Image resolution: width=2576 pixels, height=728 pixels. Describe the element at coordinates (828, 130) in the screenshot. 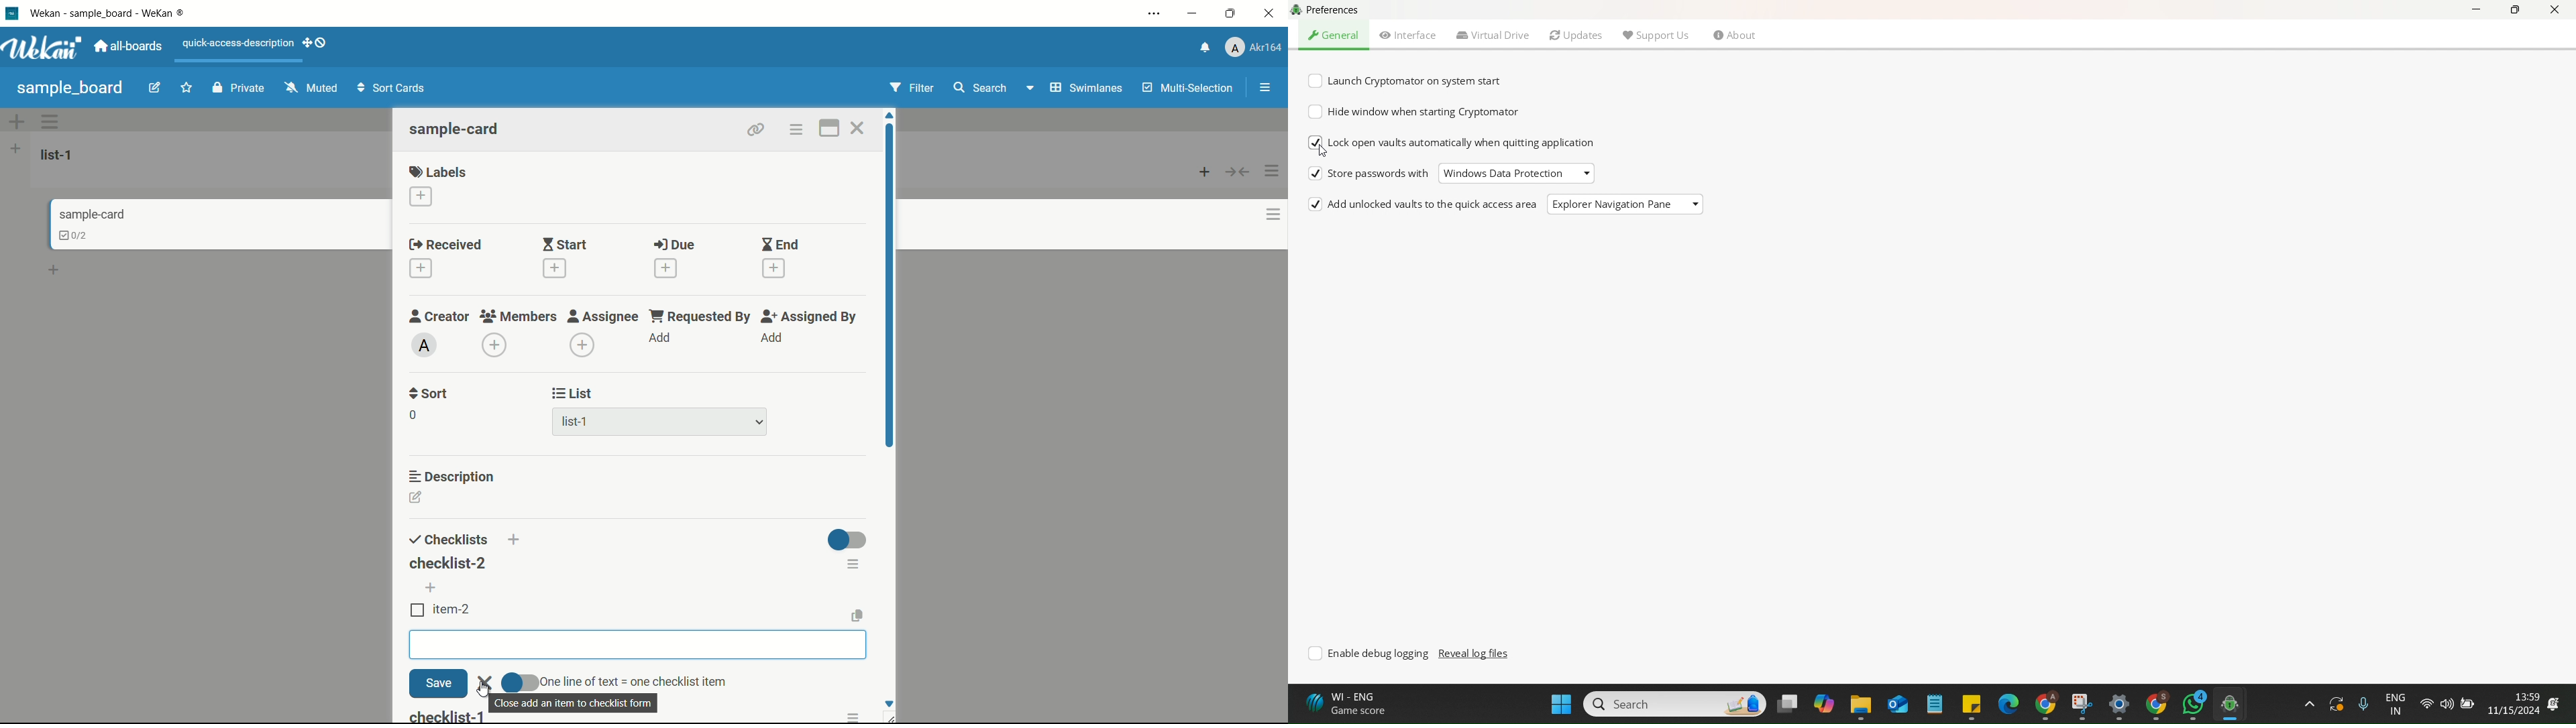

I see `maximize card` at that location.